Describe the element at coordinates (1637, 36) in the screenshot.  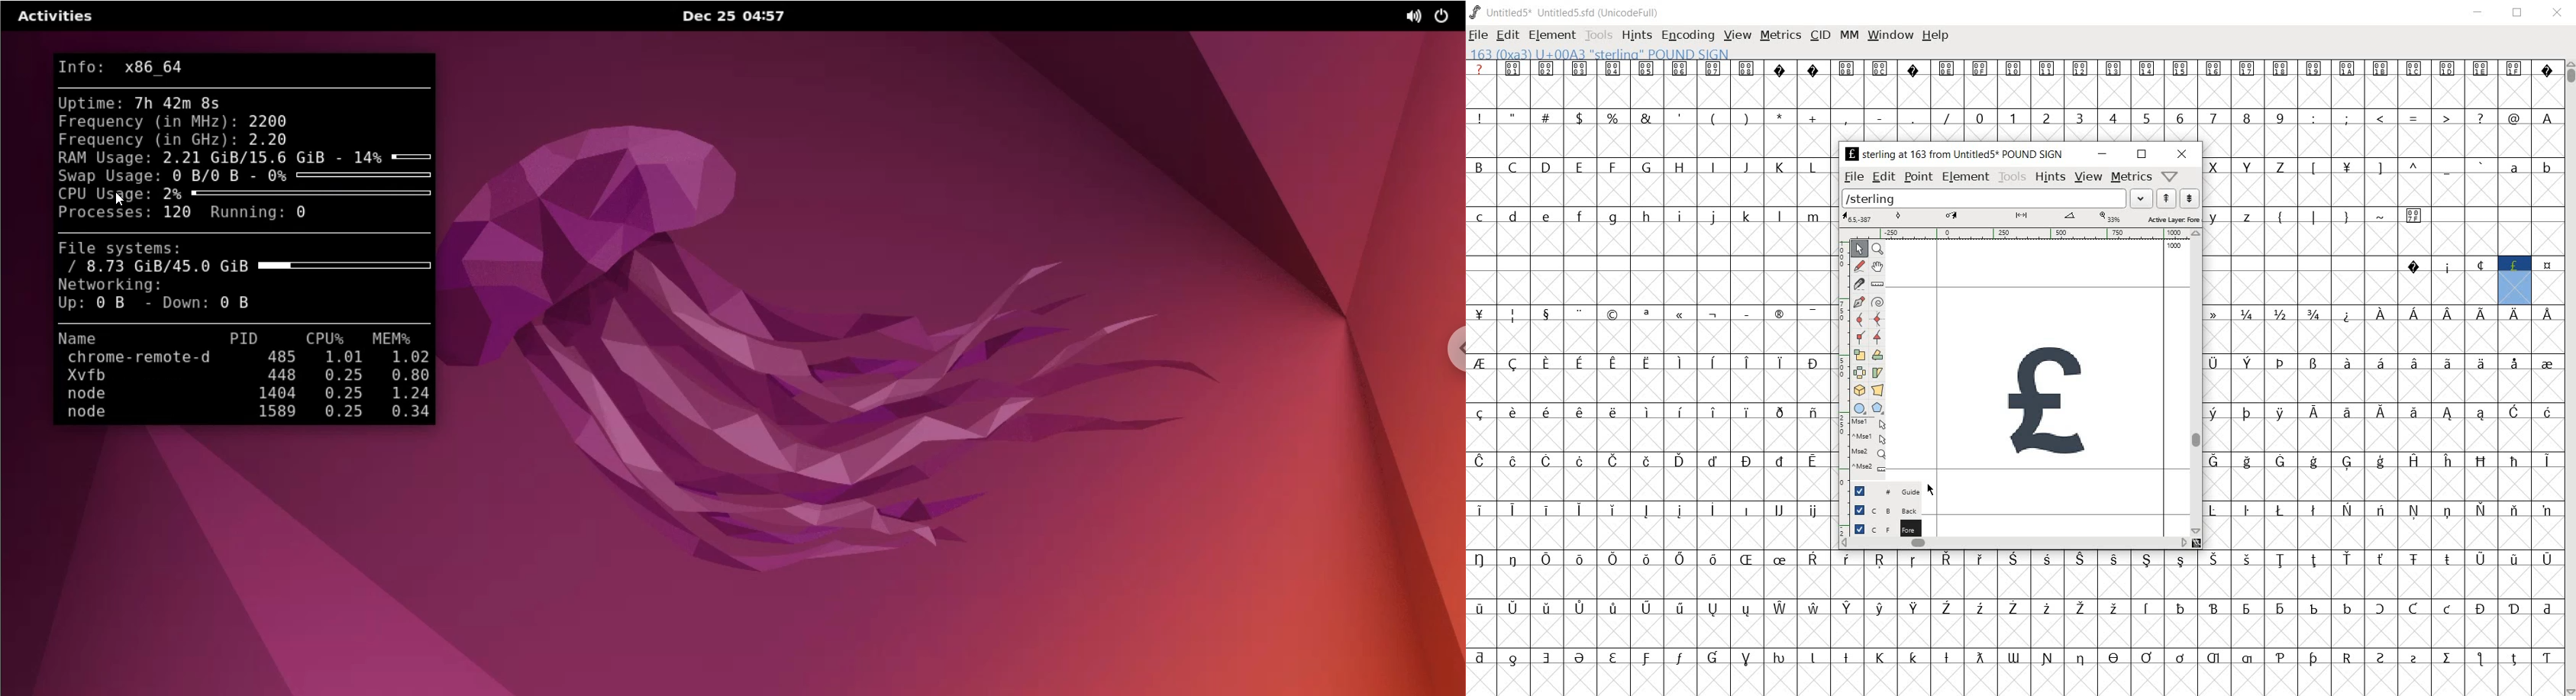
I see `HINTS` at that location.